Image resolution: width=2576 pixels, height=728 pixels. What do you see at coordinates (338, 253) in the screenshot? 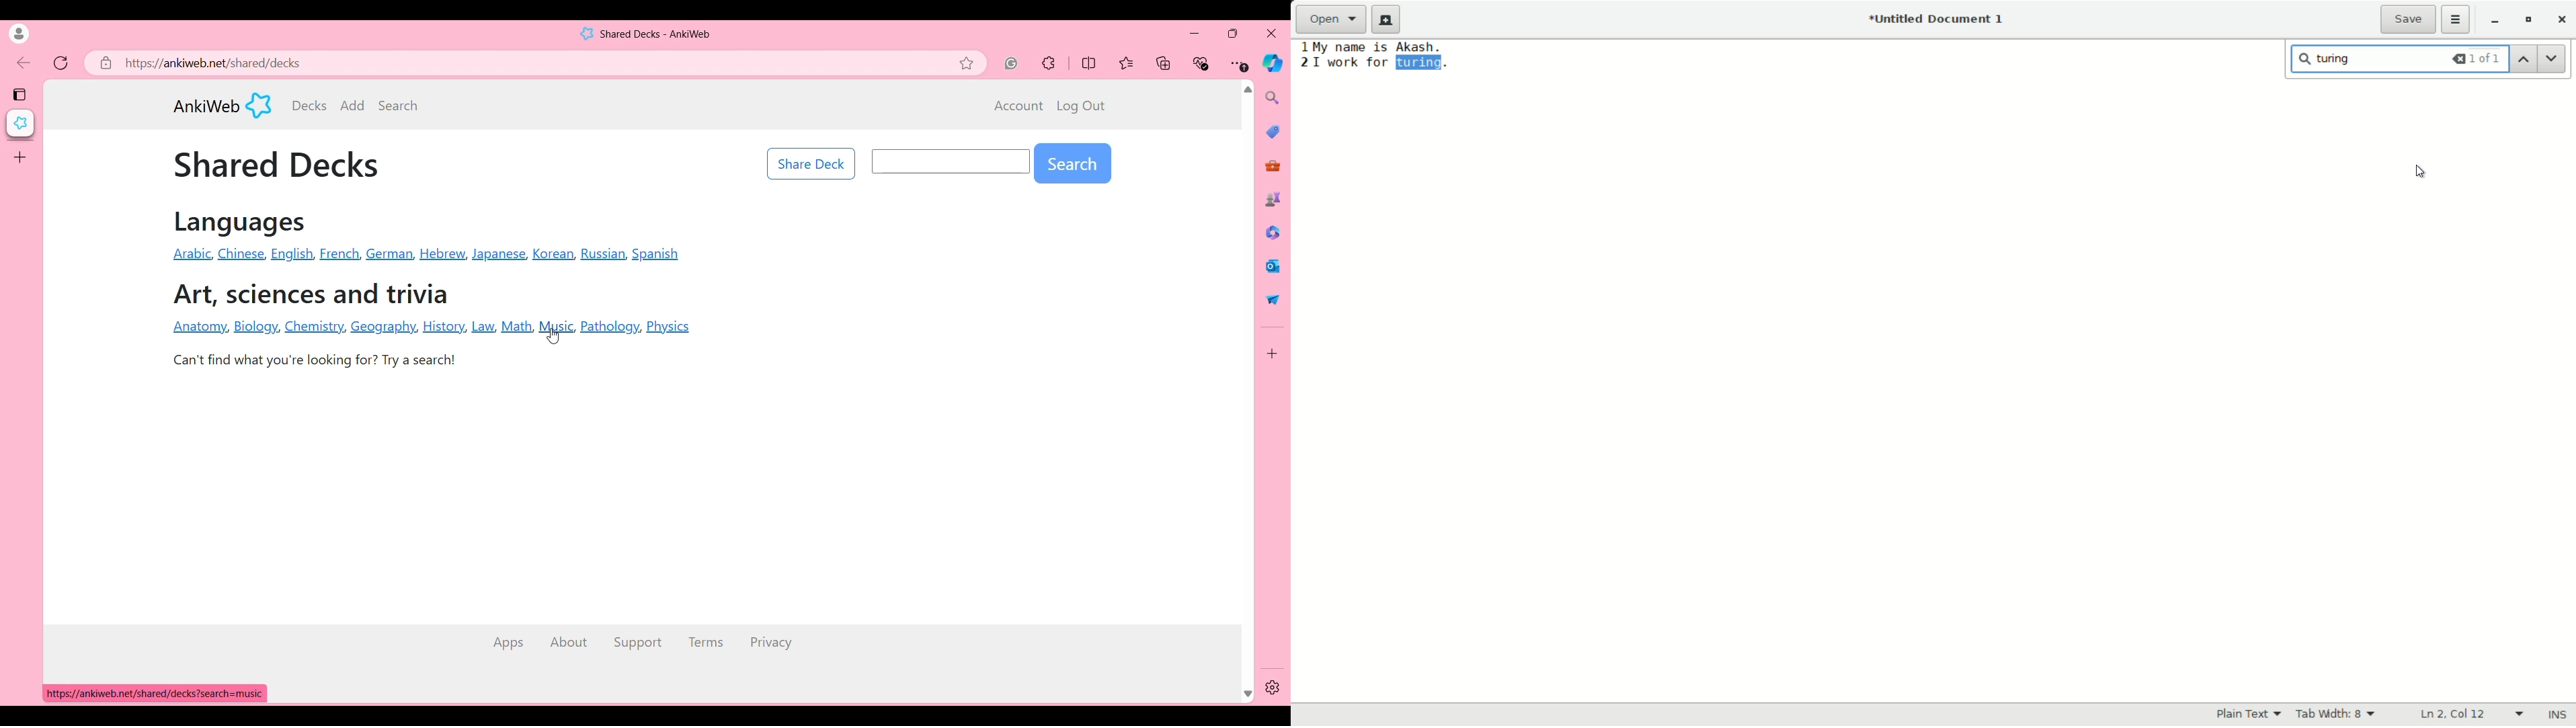
I see `Erench` at bounding box center [338, 253].